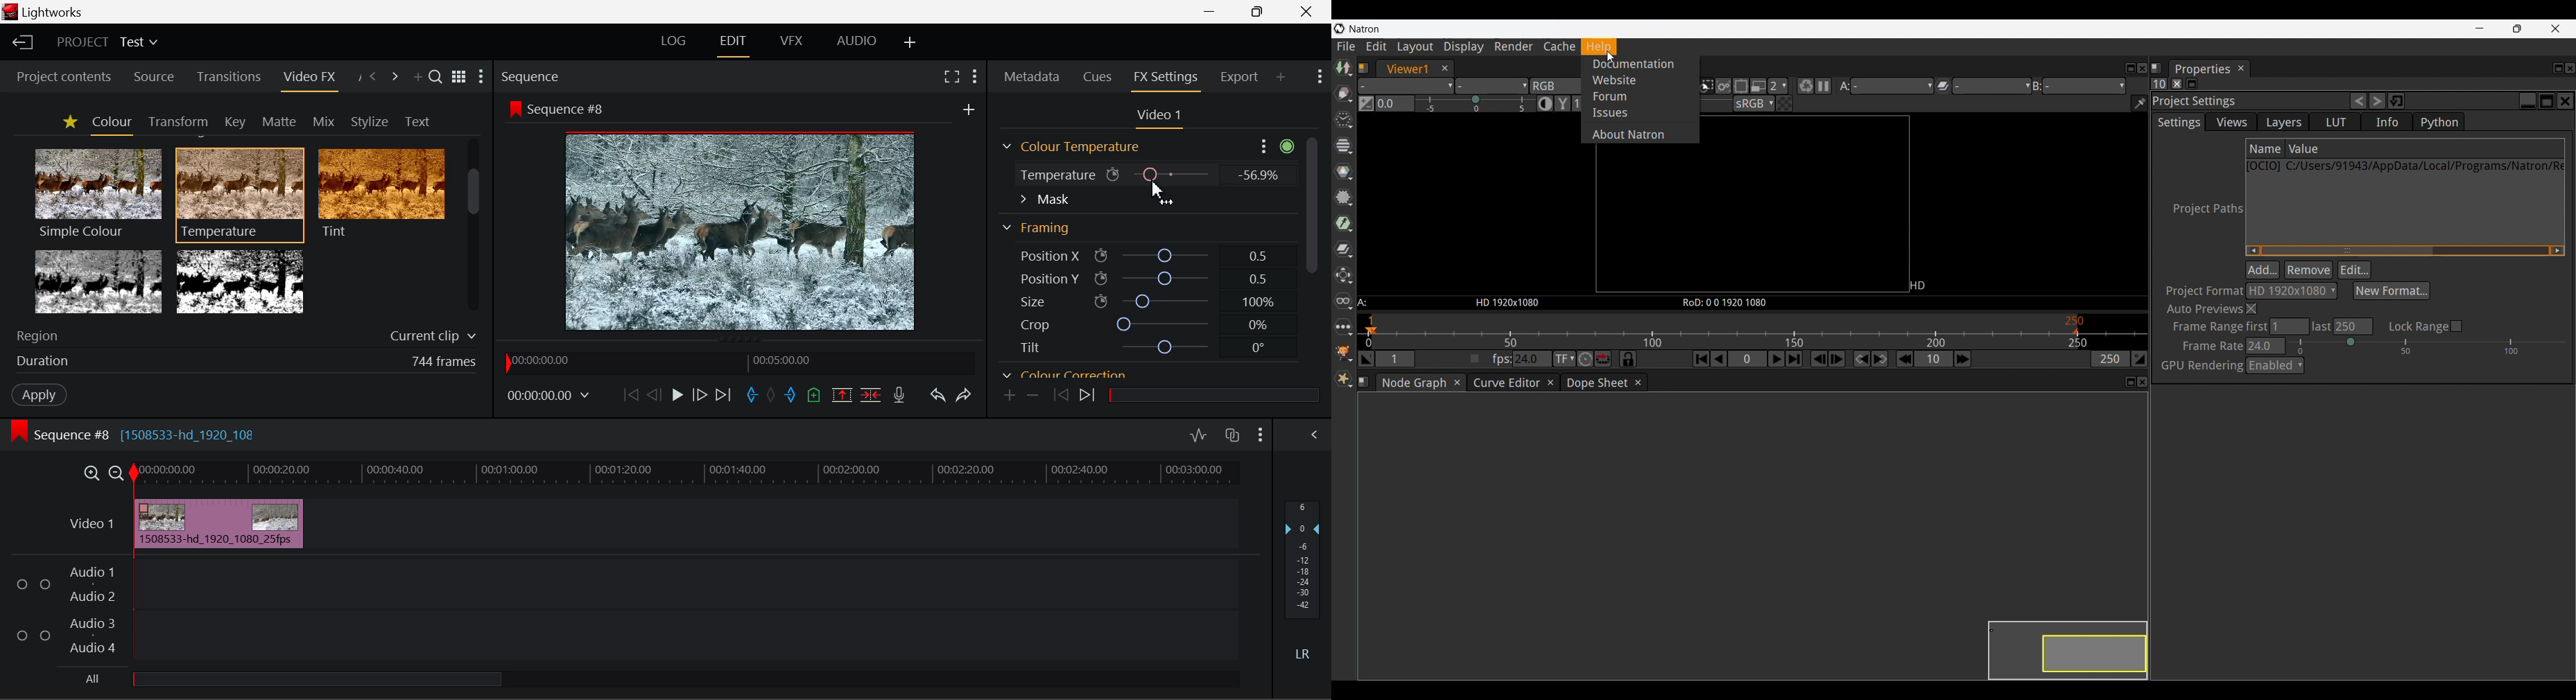 The height and width of the screenshot is (700, 2576). Describe the element at coordinates (1031, 347) in the screenshot. I see `Tilt` at that location.